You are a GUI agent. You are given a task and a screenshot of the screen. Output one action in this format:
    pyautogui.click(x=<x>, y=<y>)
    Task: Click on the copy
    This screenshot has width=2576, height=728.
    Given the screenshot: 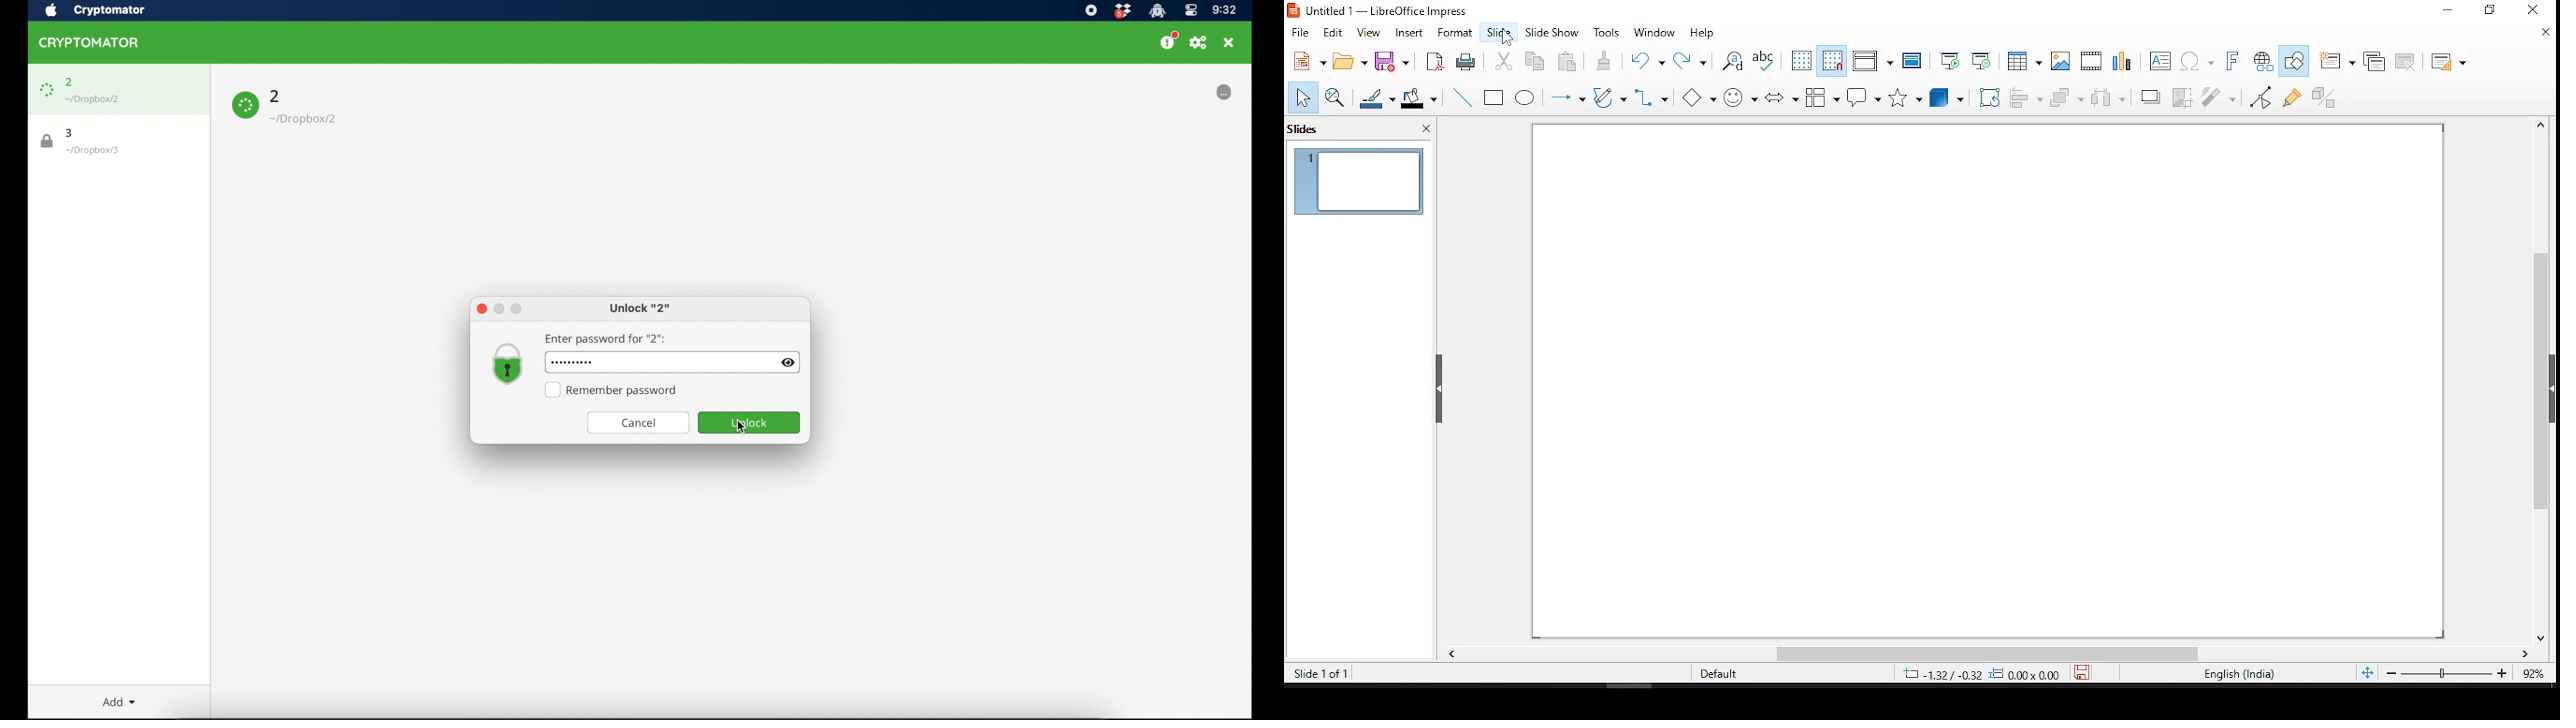 What is the action you would take?
    pyautogui.click(x=1534, y=61)
    